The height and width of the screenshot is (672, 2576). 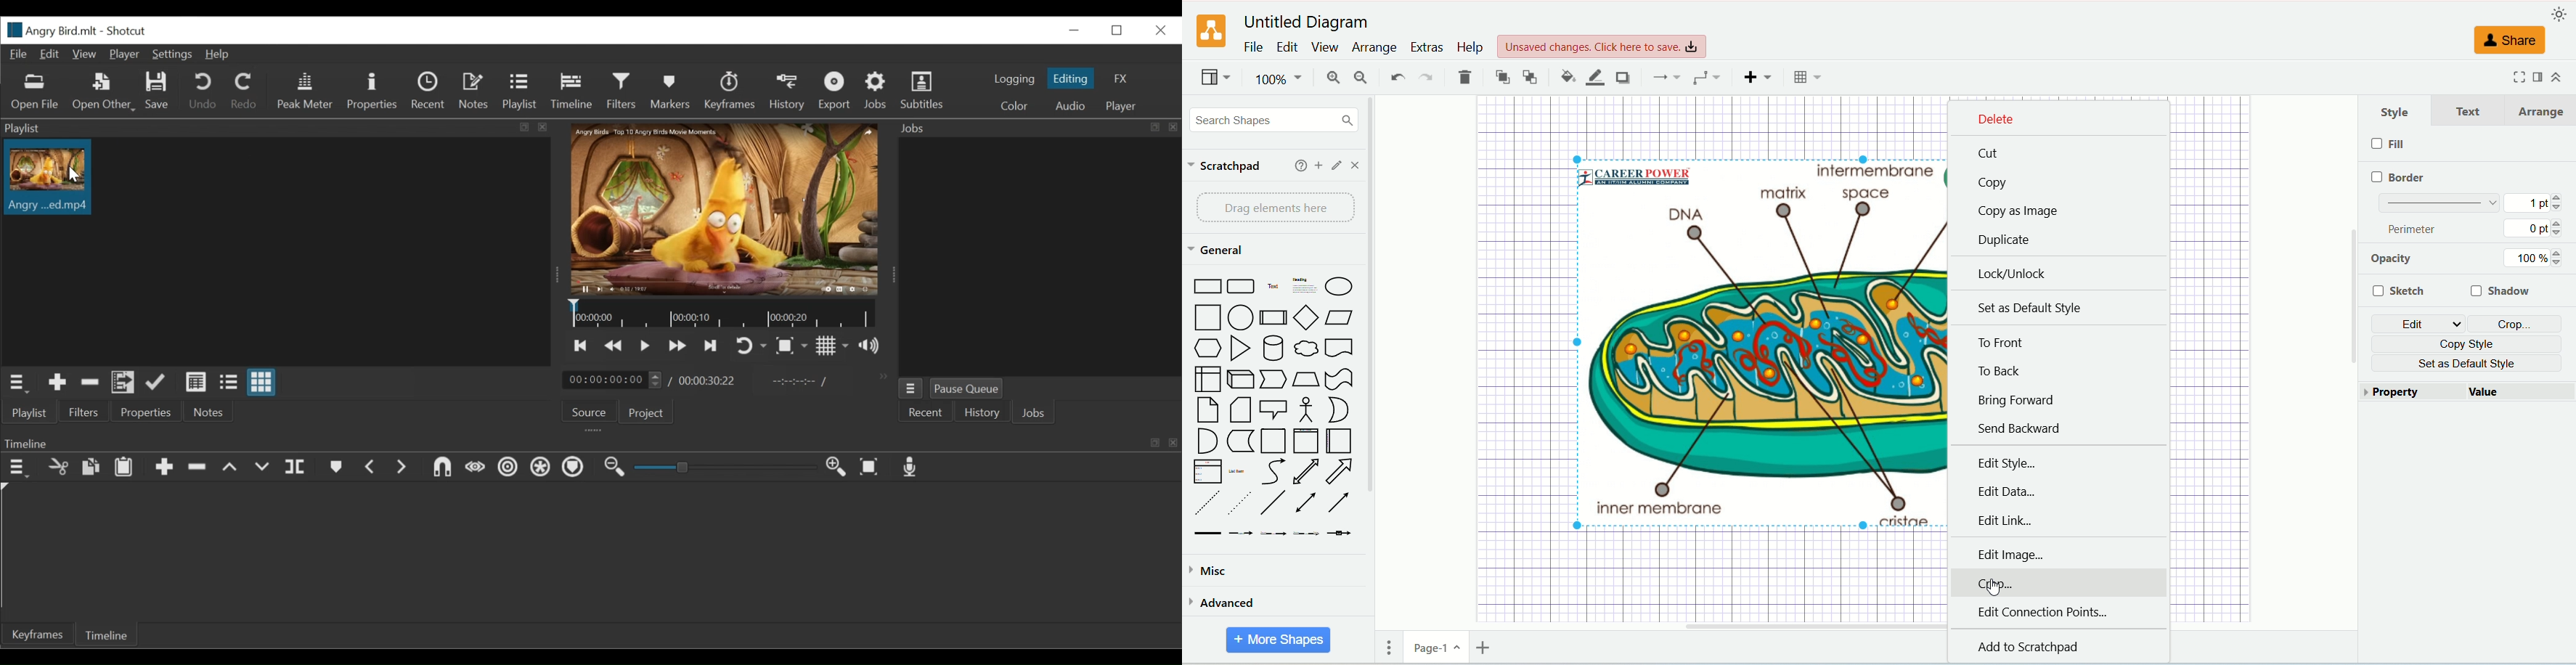 What do you see at coordinates (2471, 203) in the screenshot?
I see `border thickness` at bounding box center [2471, 203].